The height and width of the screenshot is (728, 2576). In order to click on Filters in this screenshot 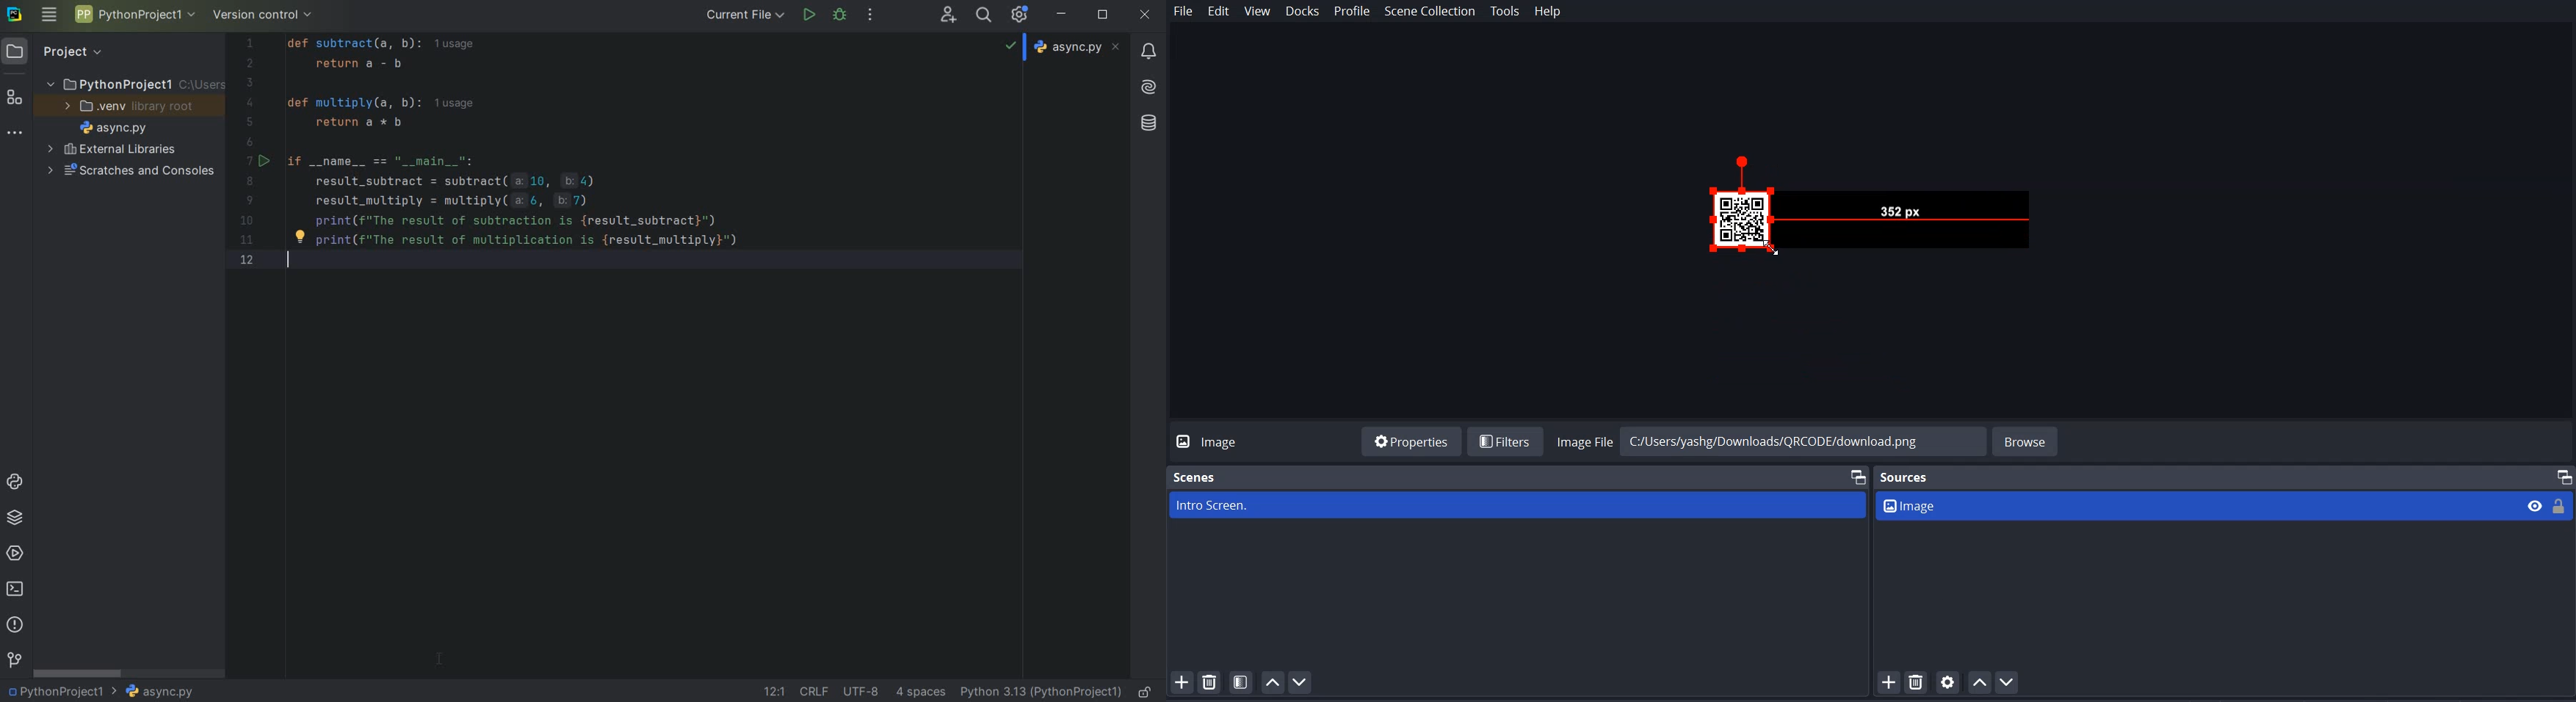, I will do `click(1505, 441)`.